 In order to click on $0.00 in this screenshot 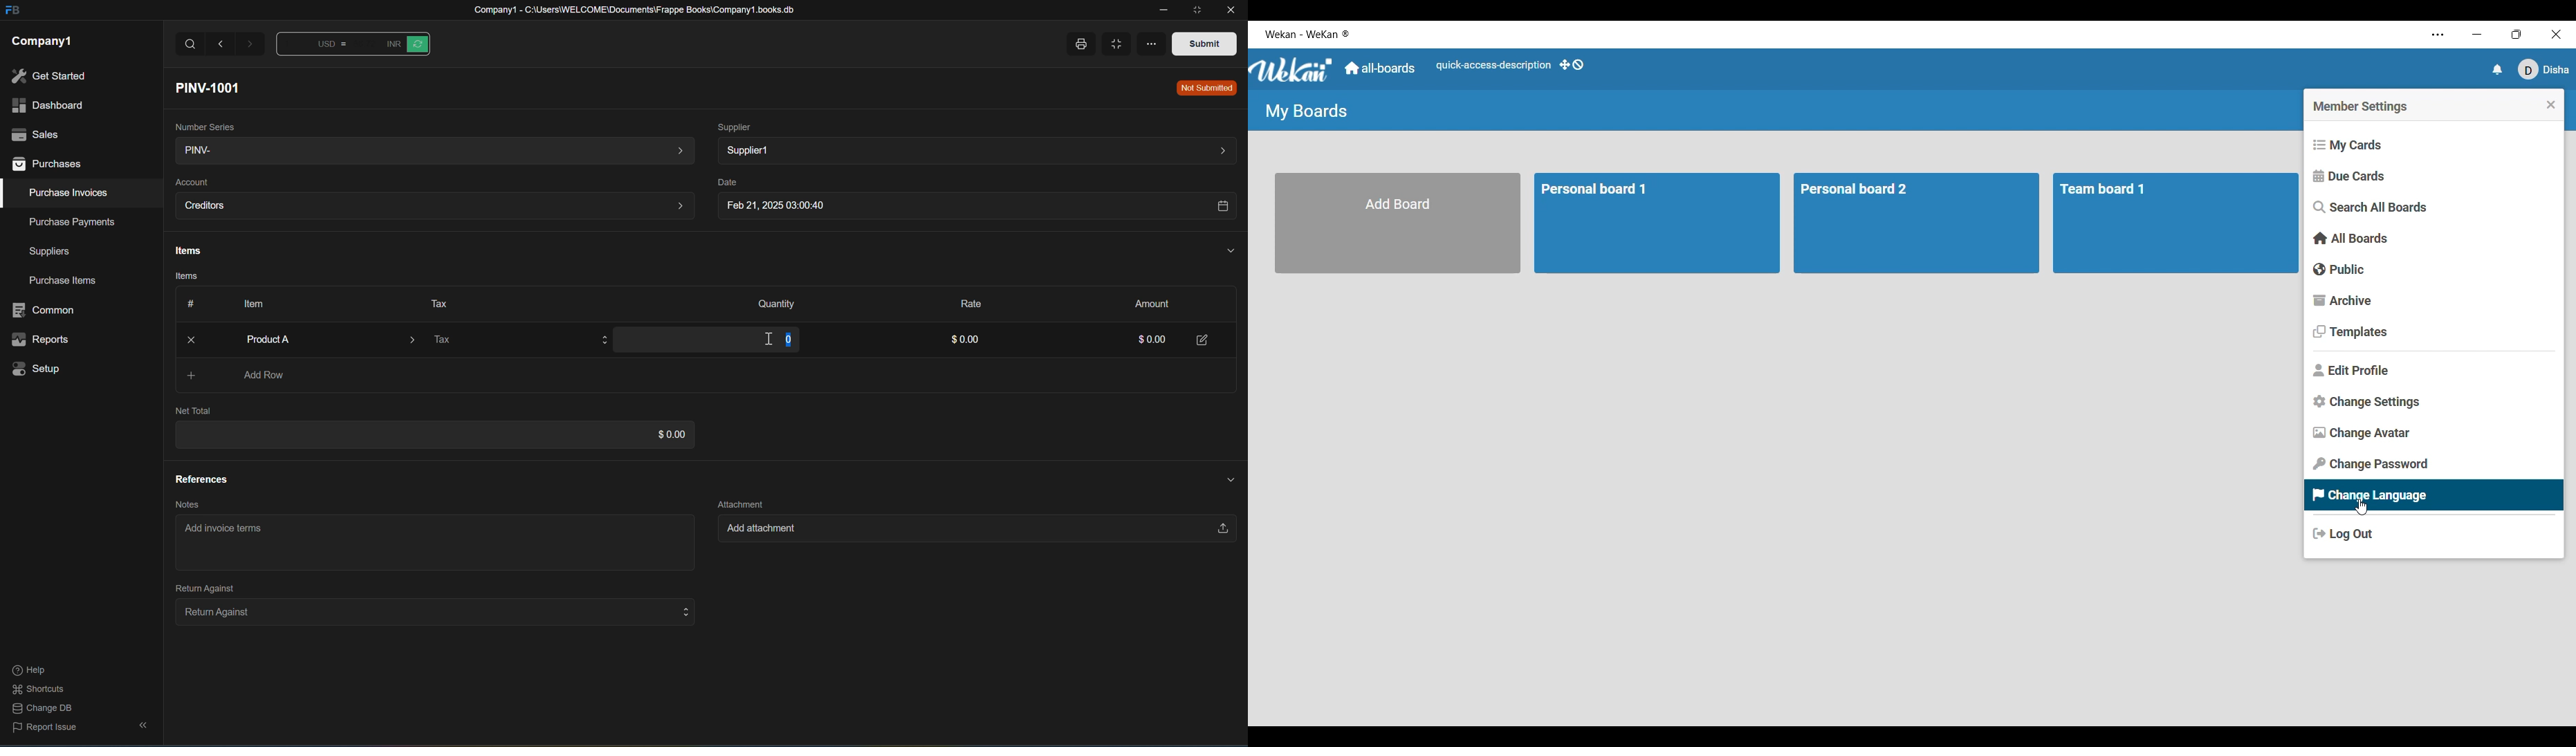, I will do `click(666, 434)`.